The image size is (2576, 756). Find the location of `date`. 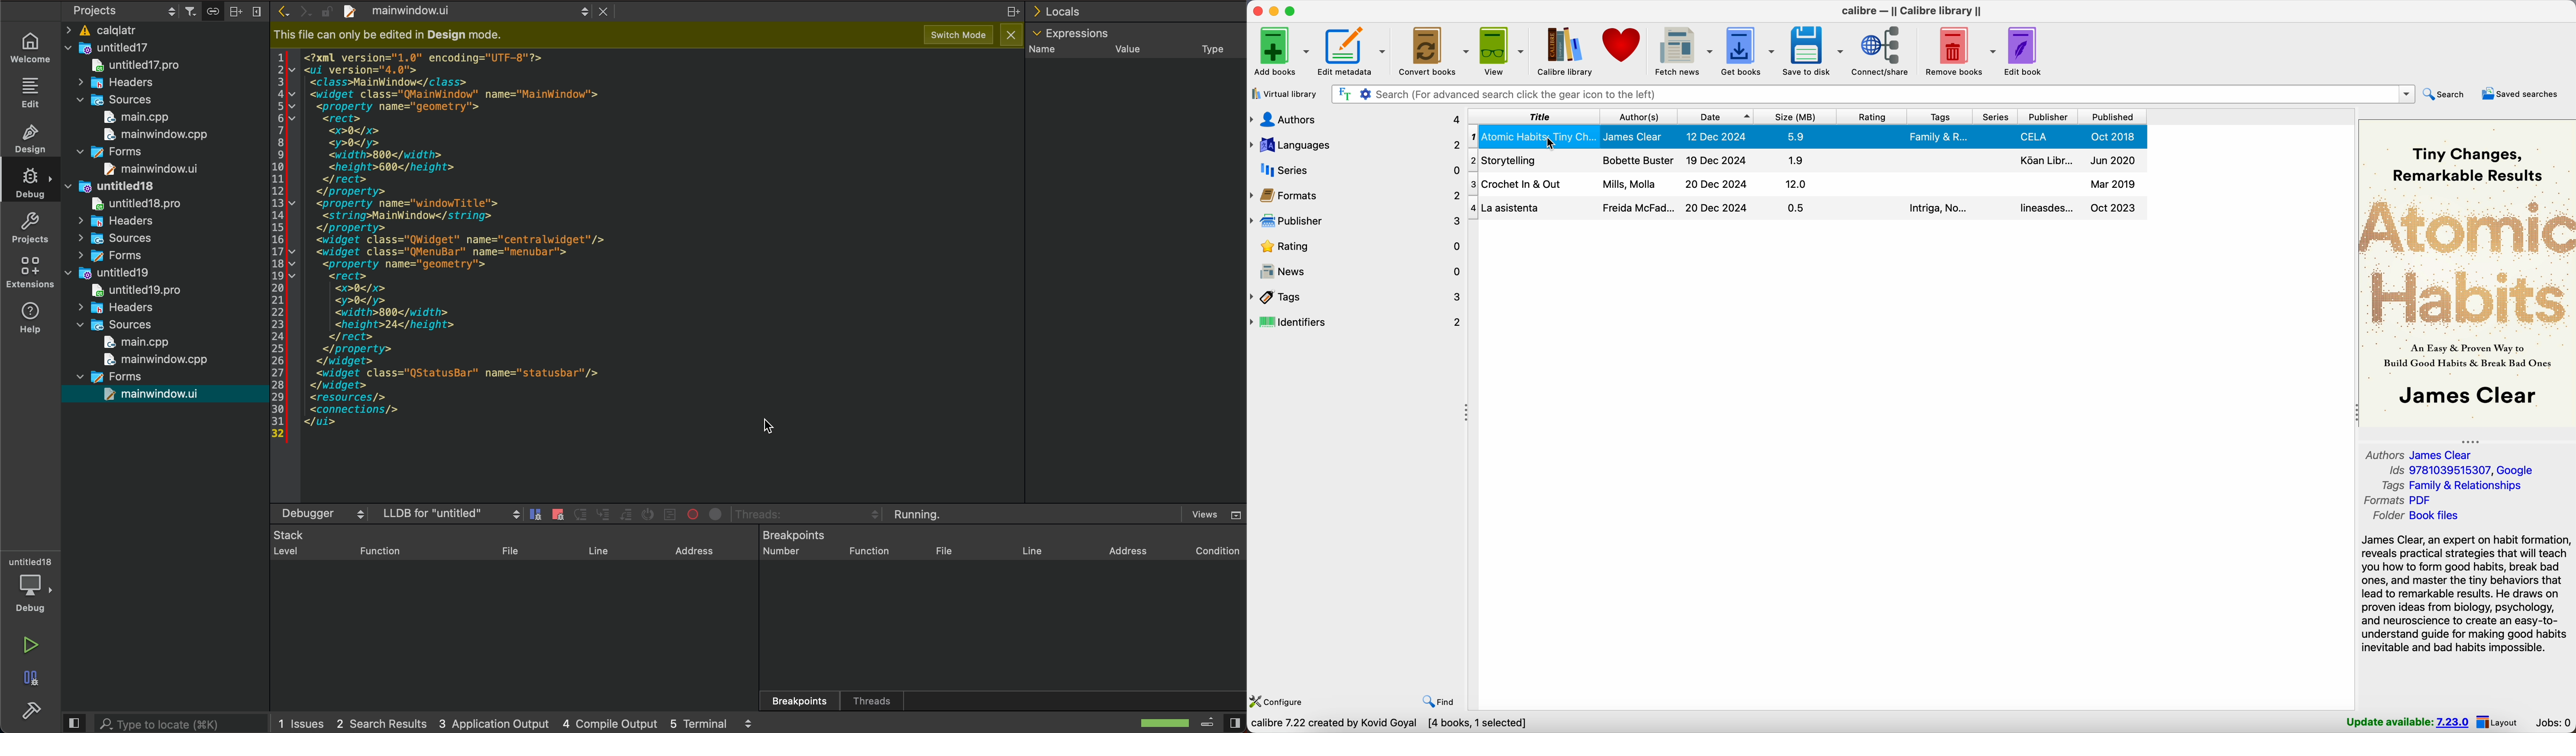

date is located at coordinates (1716, 117).